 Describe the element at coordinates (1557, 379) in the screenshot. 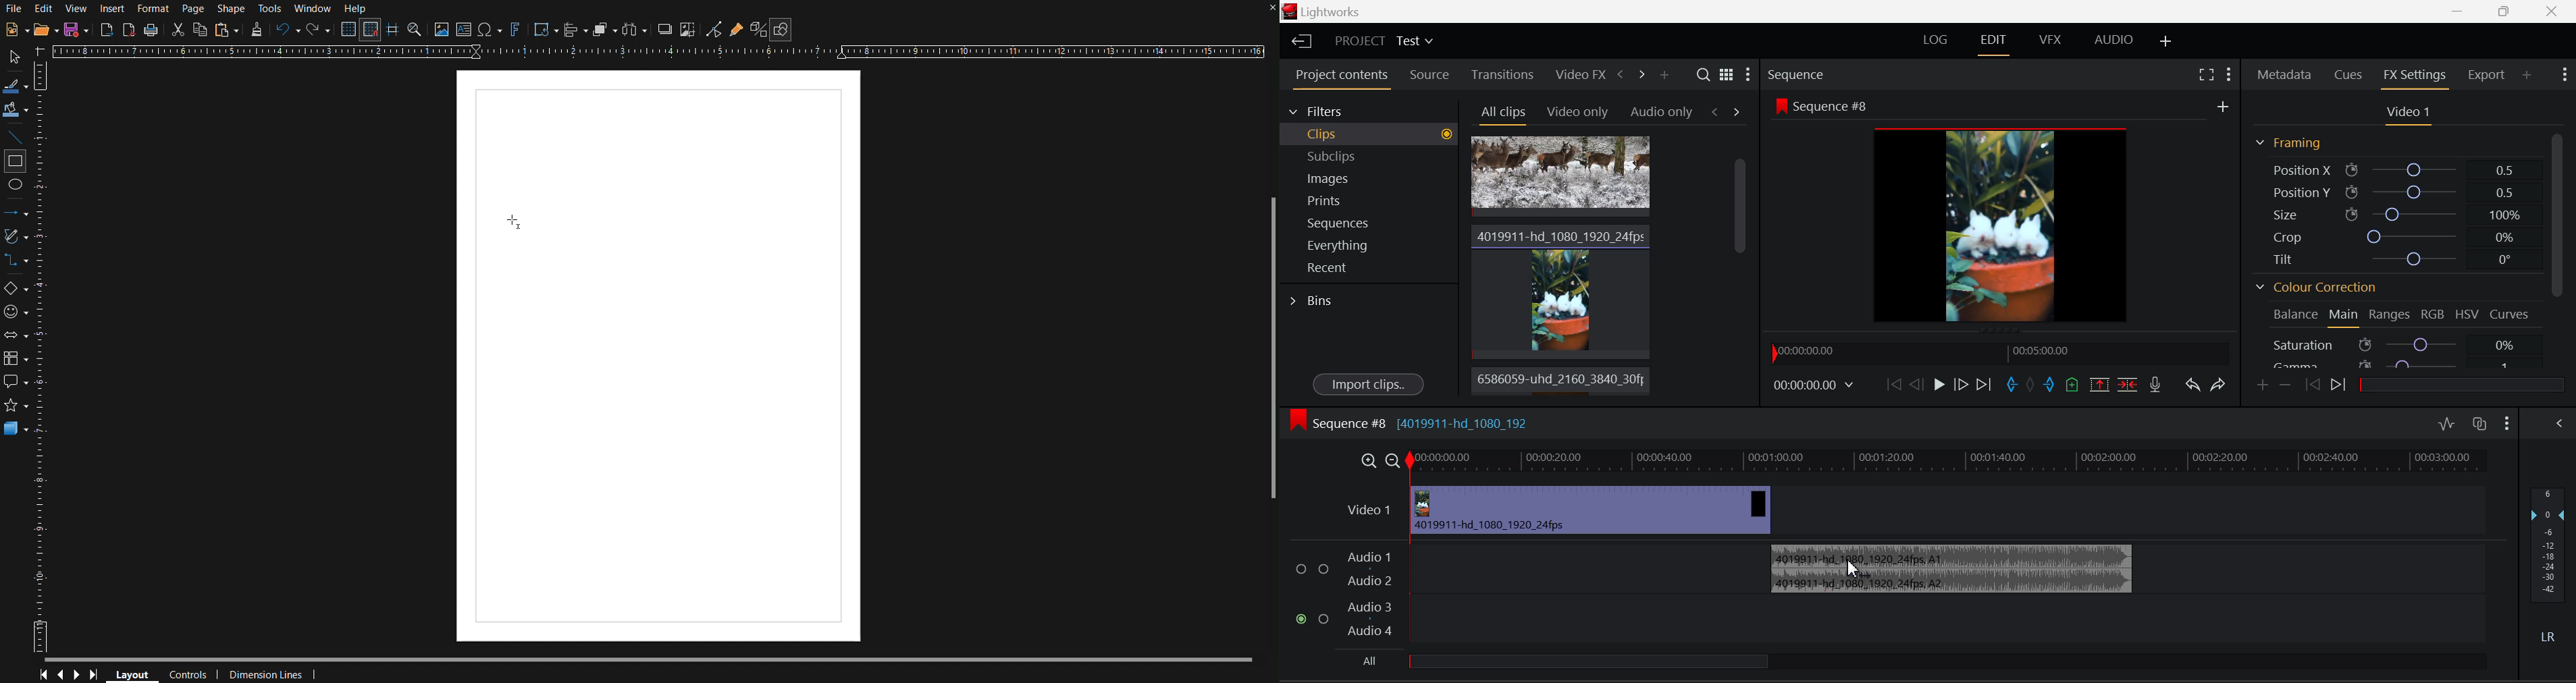

I see `6586059-uhd_2160_3849_30fp` at that location.